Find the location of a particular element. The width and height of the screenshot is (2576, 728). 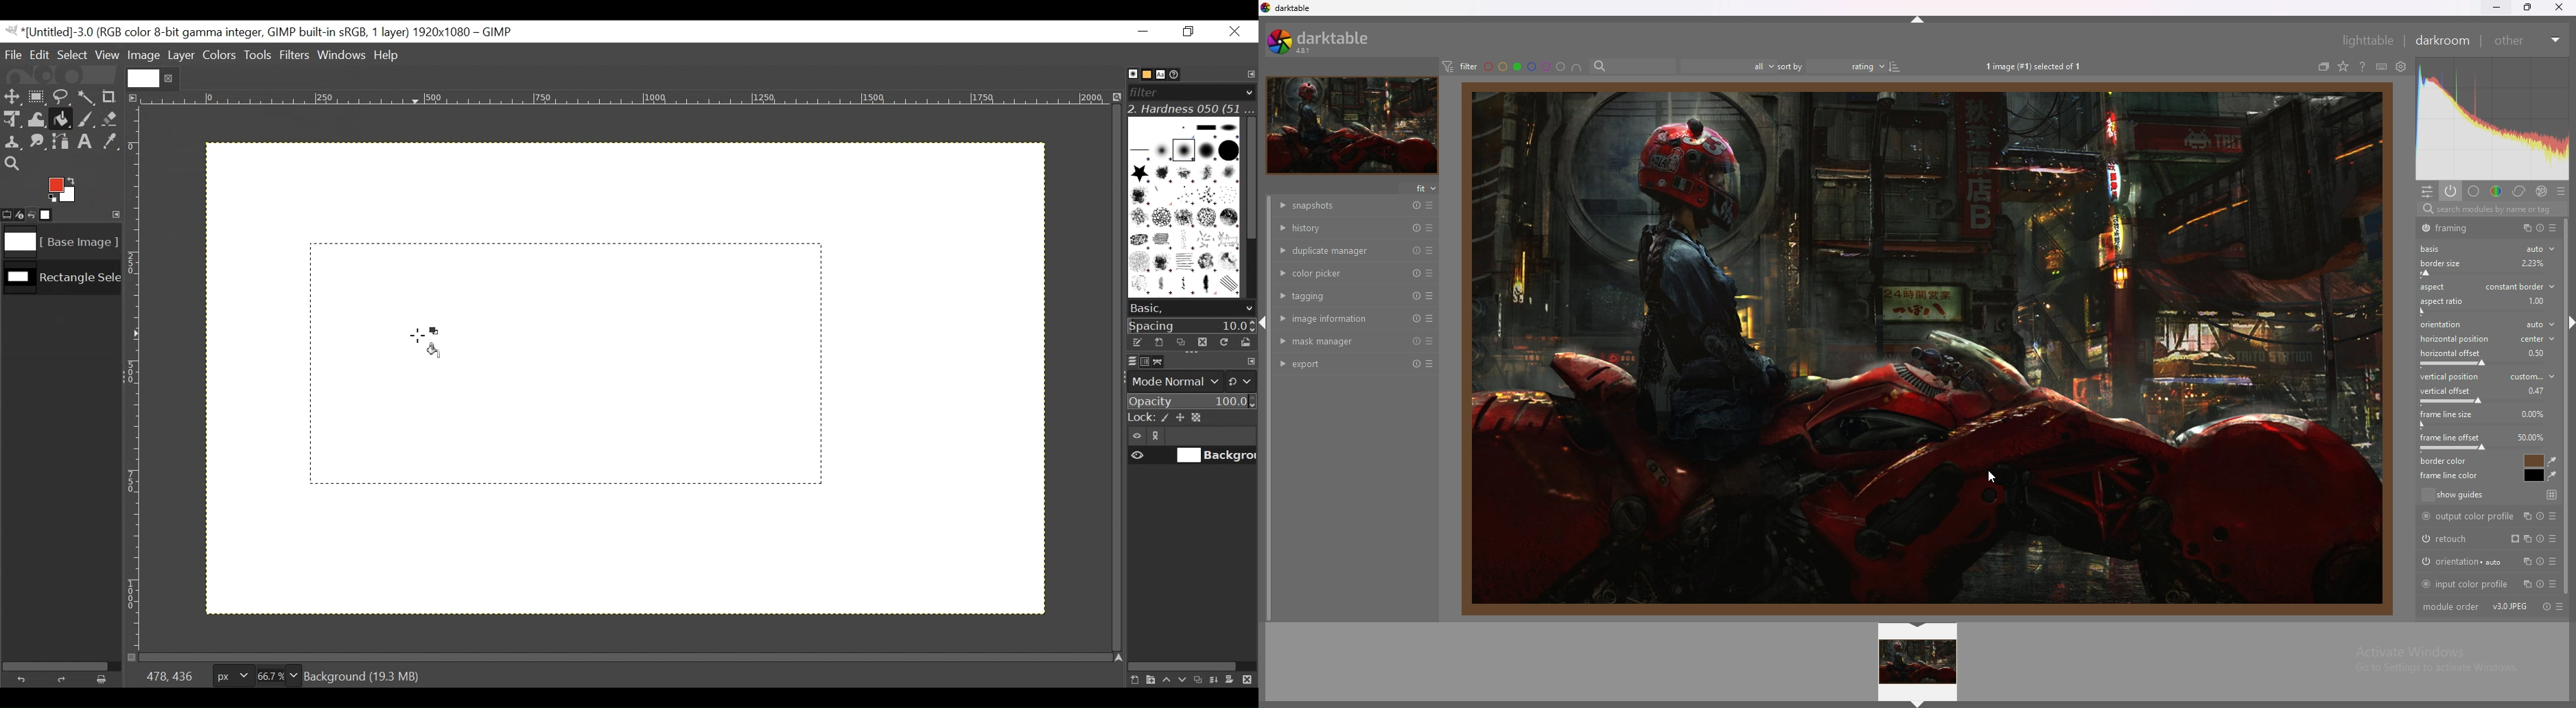

Refresh is located at coordinates (1223, 341).